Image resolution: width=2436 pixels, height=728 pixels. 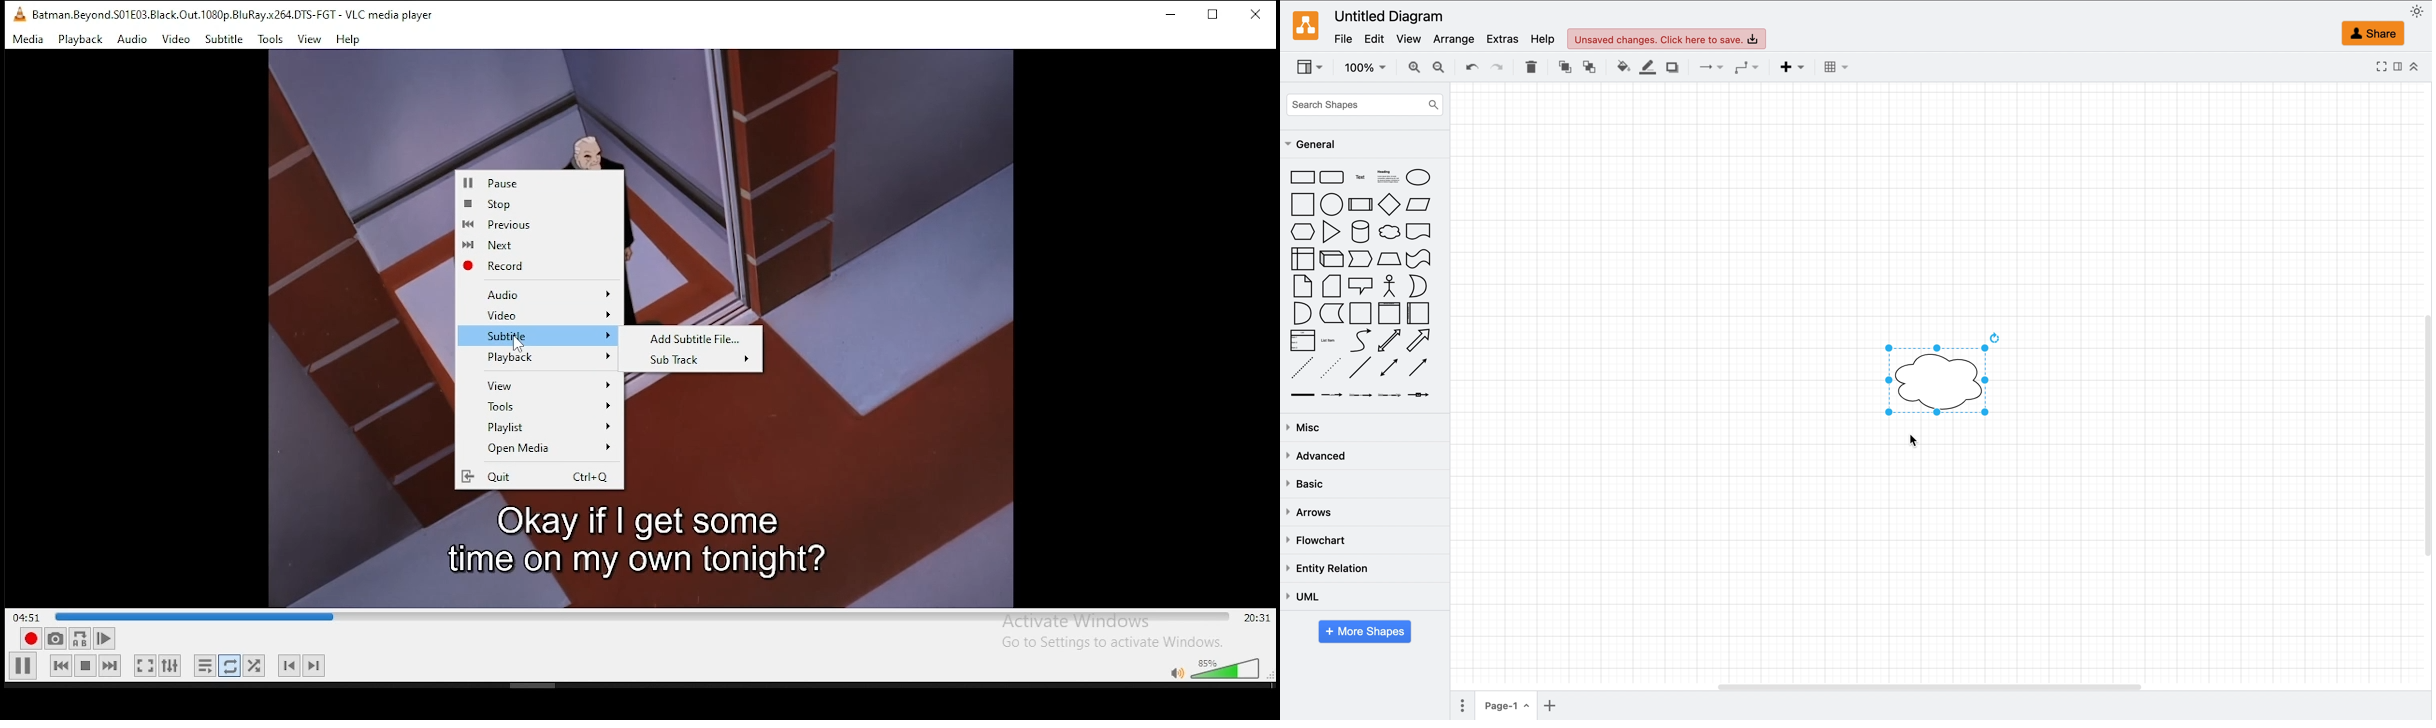 What do you see at coordinates (1304, 340) in the screenshot?
I see `list` at bounding box center [1304, 340].